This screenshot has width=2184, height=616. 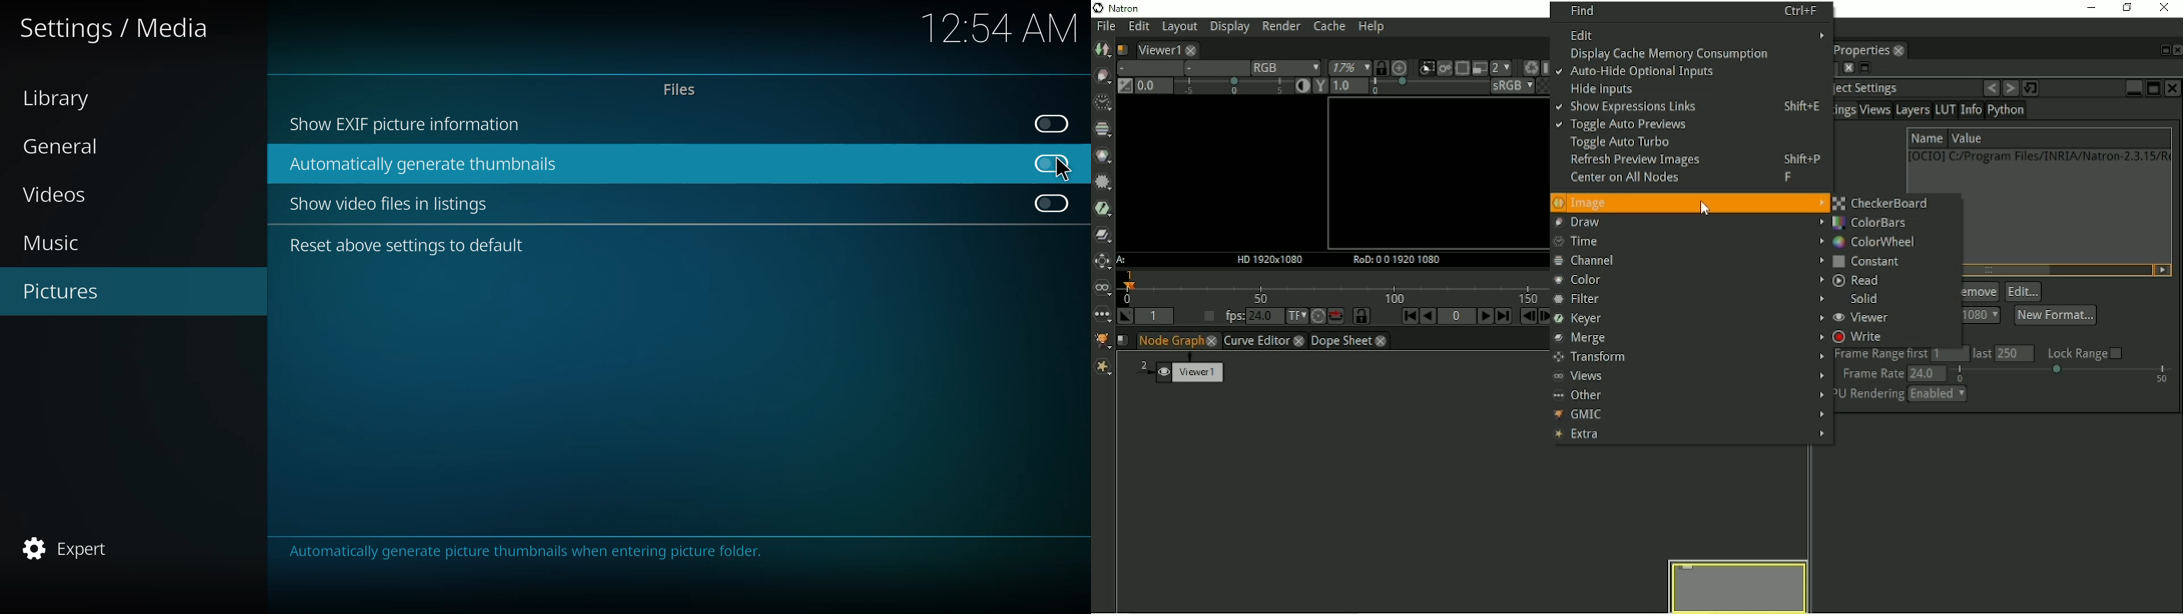 What do you see at coordinates (2124, 8) in the screenshot?
I see `Restore down` at bounding box center [2124, 8].